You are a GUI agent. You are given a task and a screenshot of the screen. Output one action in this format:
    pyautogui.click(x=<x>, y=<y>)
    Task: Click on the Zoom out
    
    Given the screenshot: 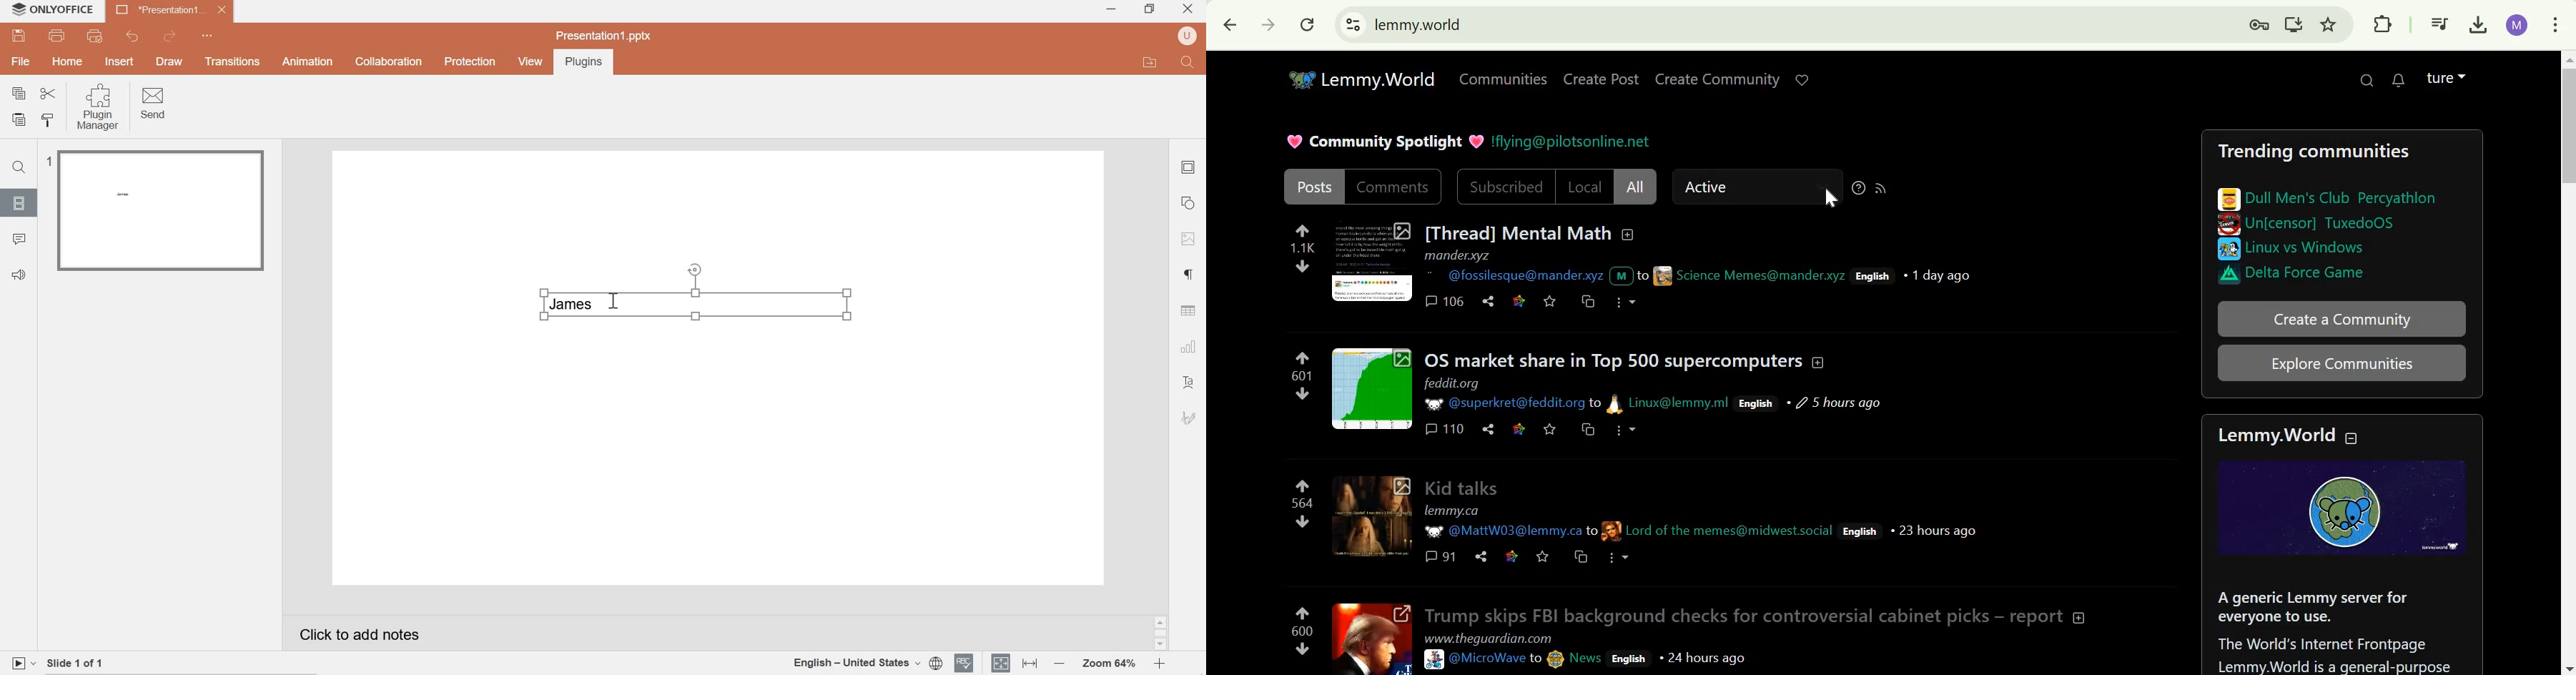 What is the action you would take?
    pyautogui.click(x=1059, y=664)
    